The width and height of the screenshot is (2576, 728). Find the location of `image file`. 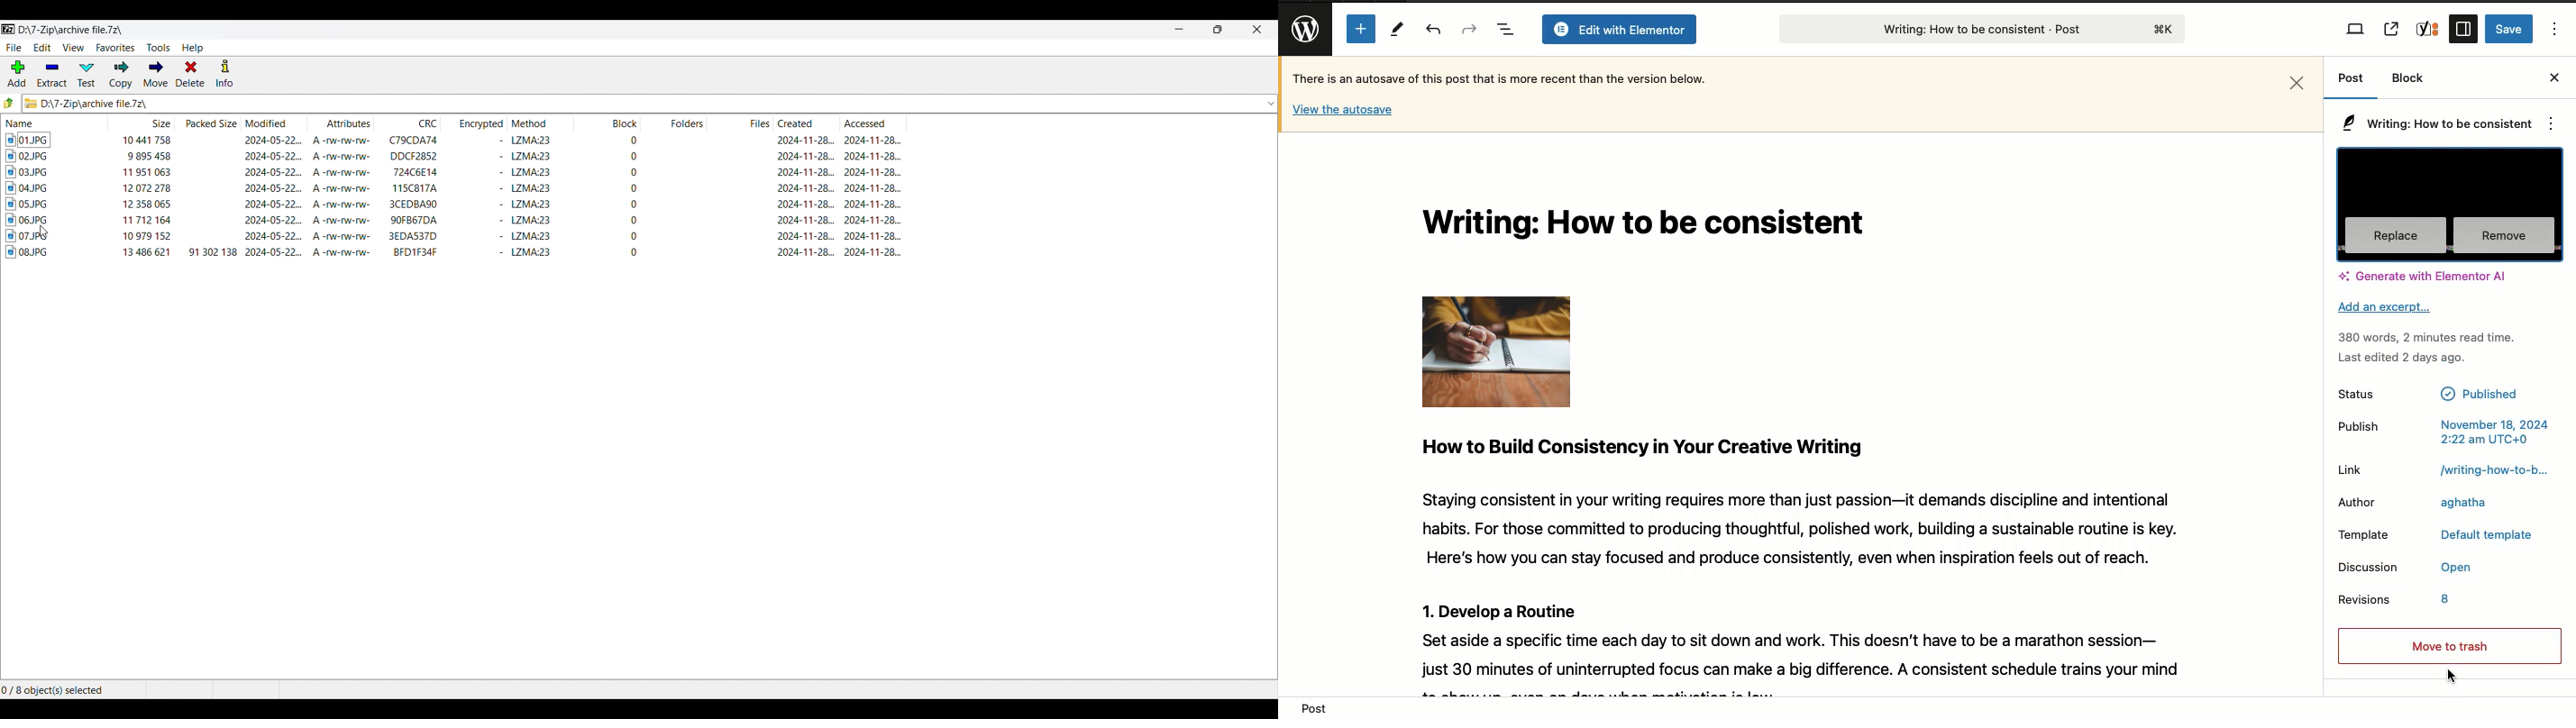

image file is located at coordinates (27, 188).